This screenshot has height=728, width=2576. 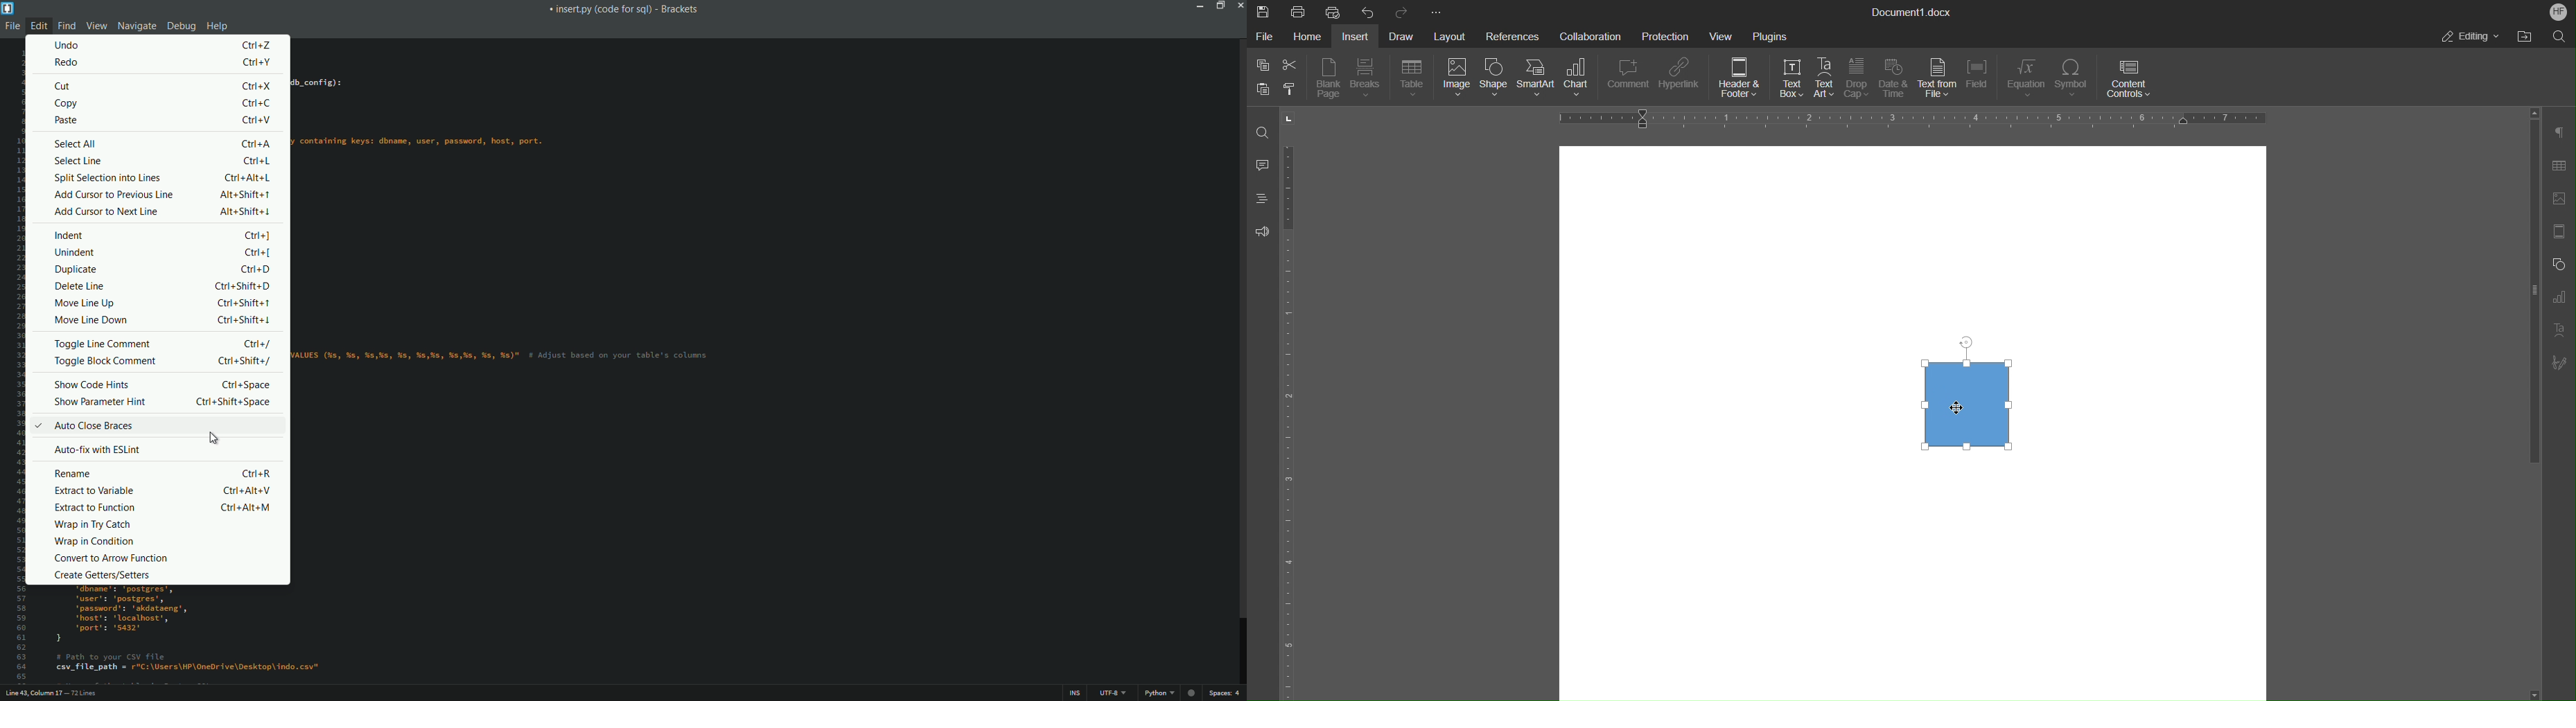 I want to click on keyboard shortcut, so click(x=243, y=384).